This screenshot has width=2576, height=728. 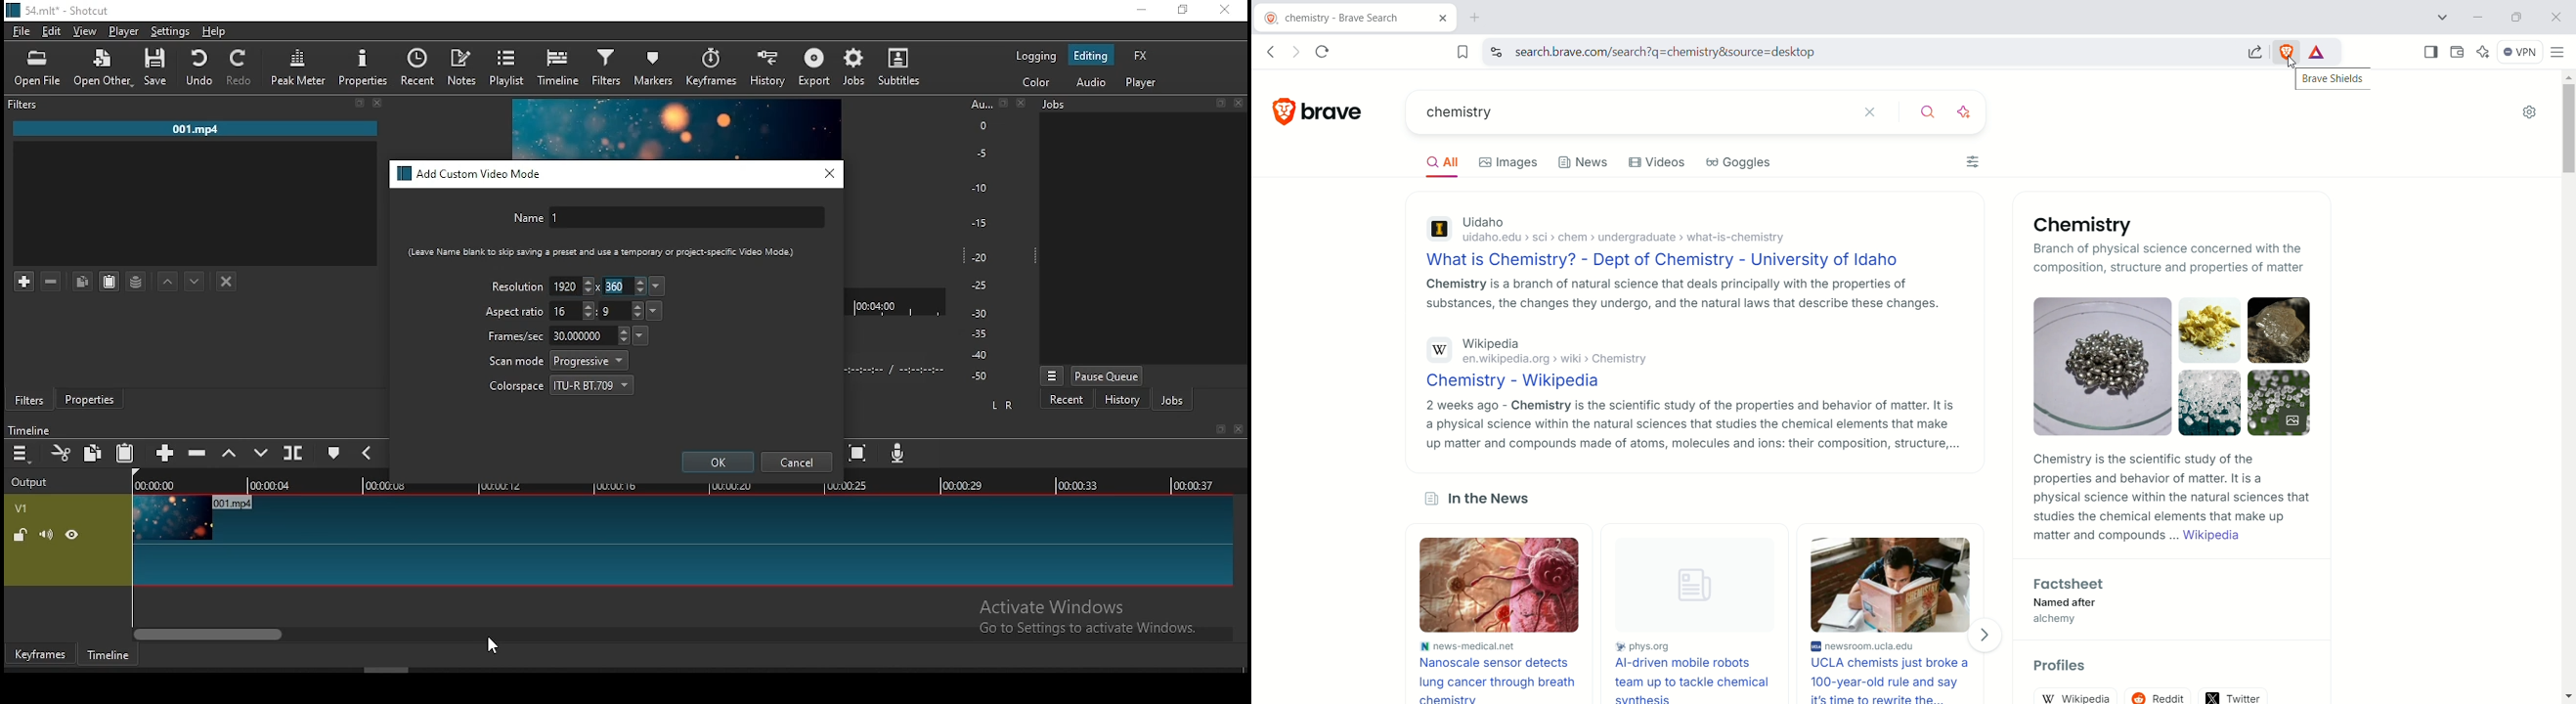 What do you see at coordinates (980, 355) in the screenshot?
I see `-40` at bounding box center [980, 355].